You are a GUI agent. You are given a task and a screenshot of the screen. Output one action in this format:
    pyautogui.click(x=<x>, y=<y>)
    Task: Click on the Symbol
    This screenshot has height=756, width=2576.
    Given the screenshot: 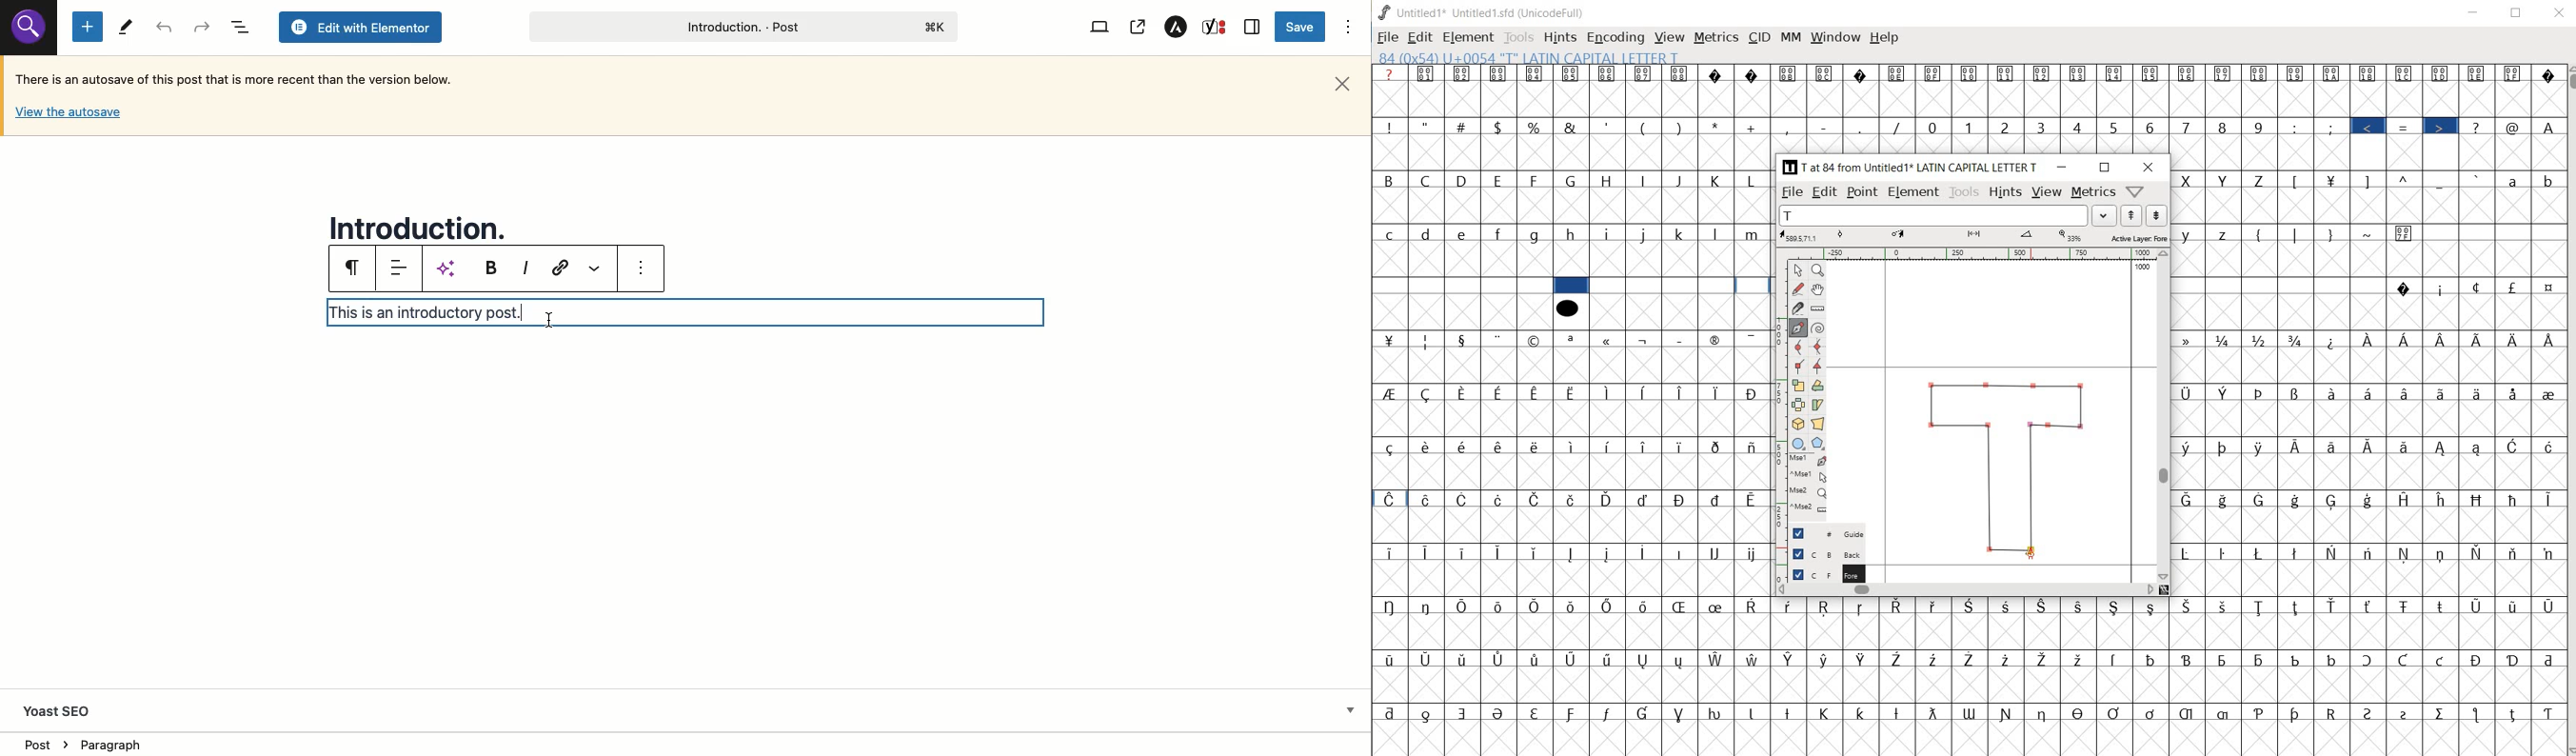 What is the action you would take?
    pyautogui.click(x=1499, y=553)
    